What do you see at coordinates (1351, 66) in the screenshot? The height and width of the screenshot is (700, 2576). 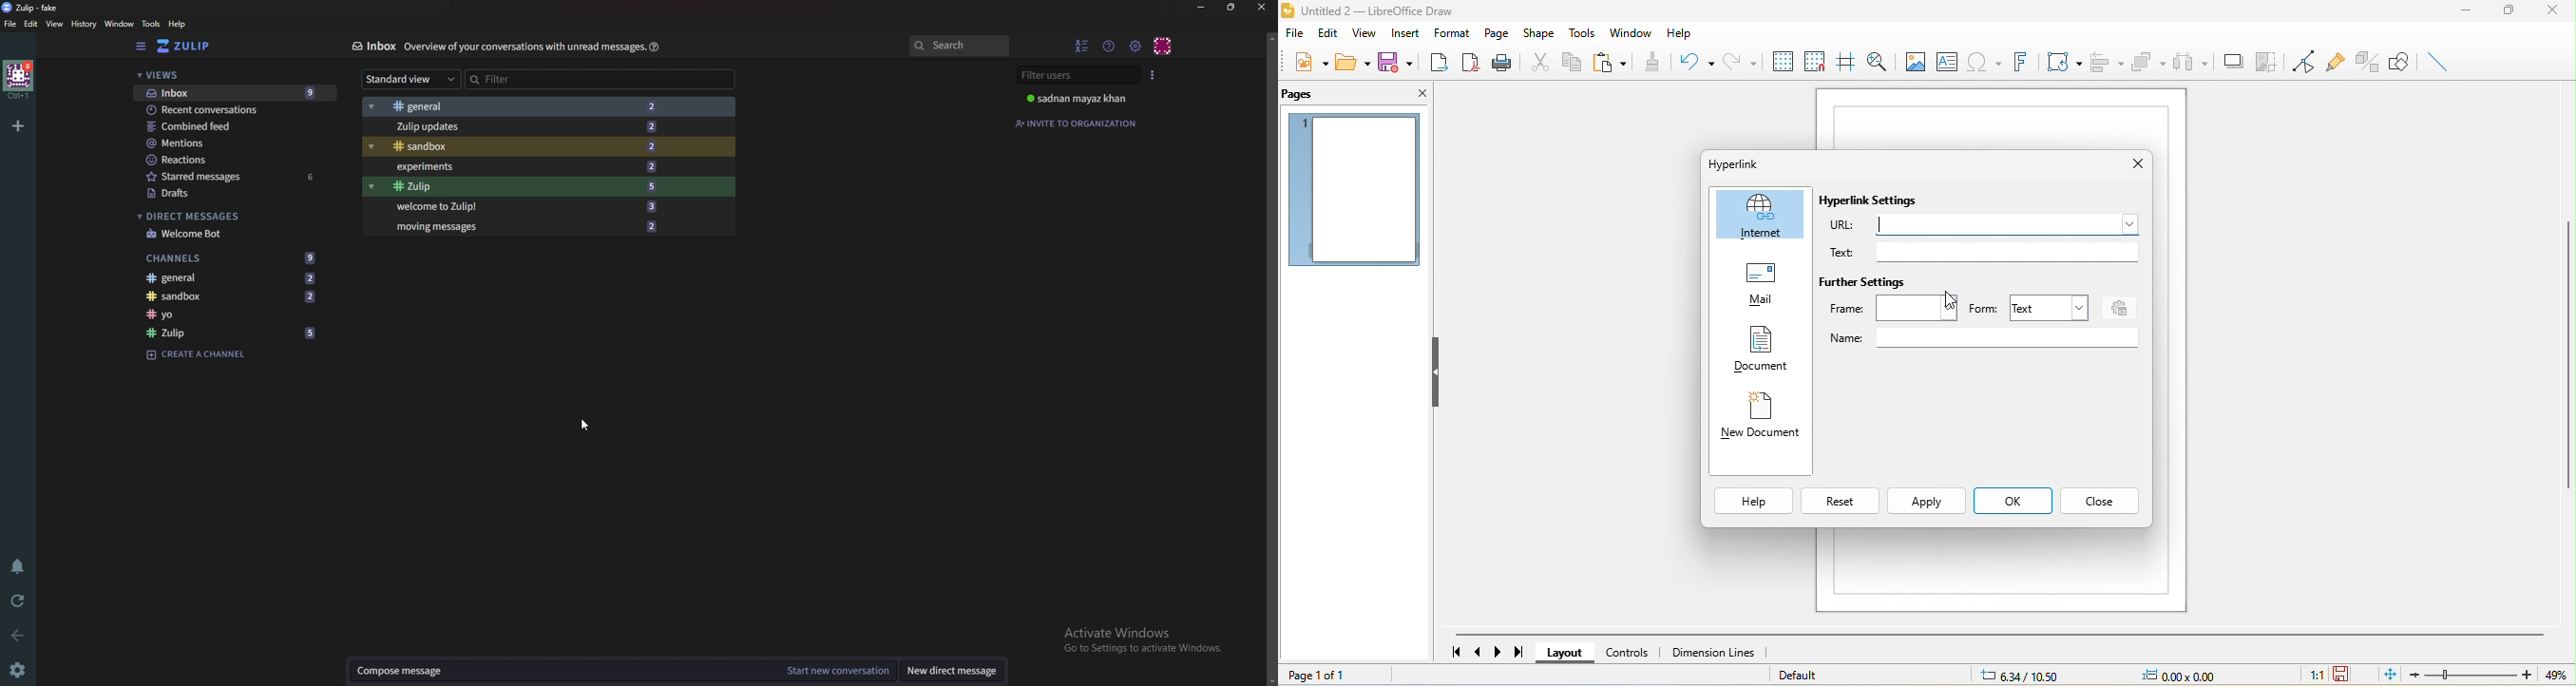 I see `open` at bounding box center [1351, 66].